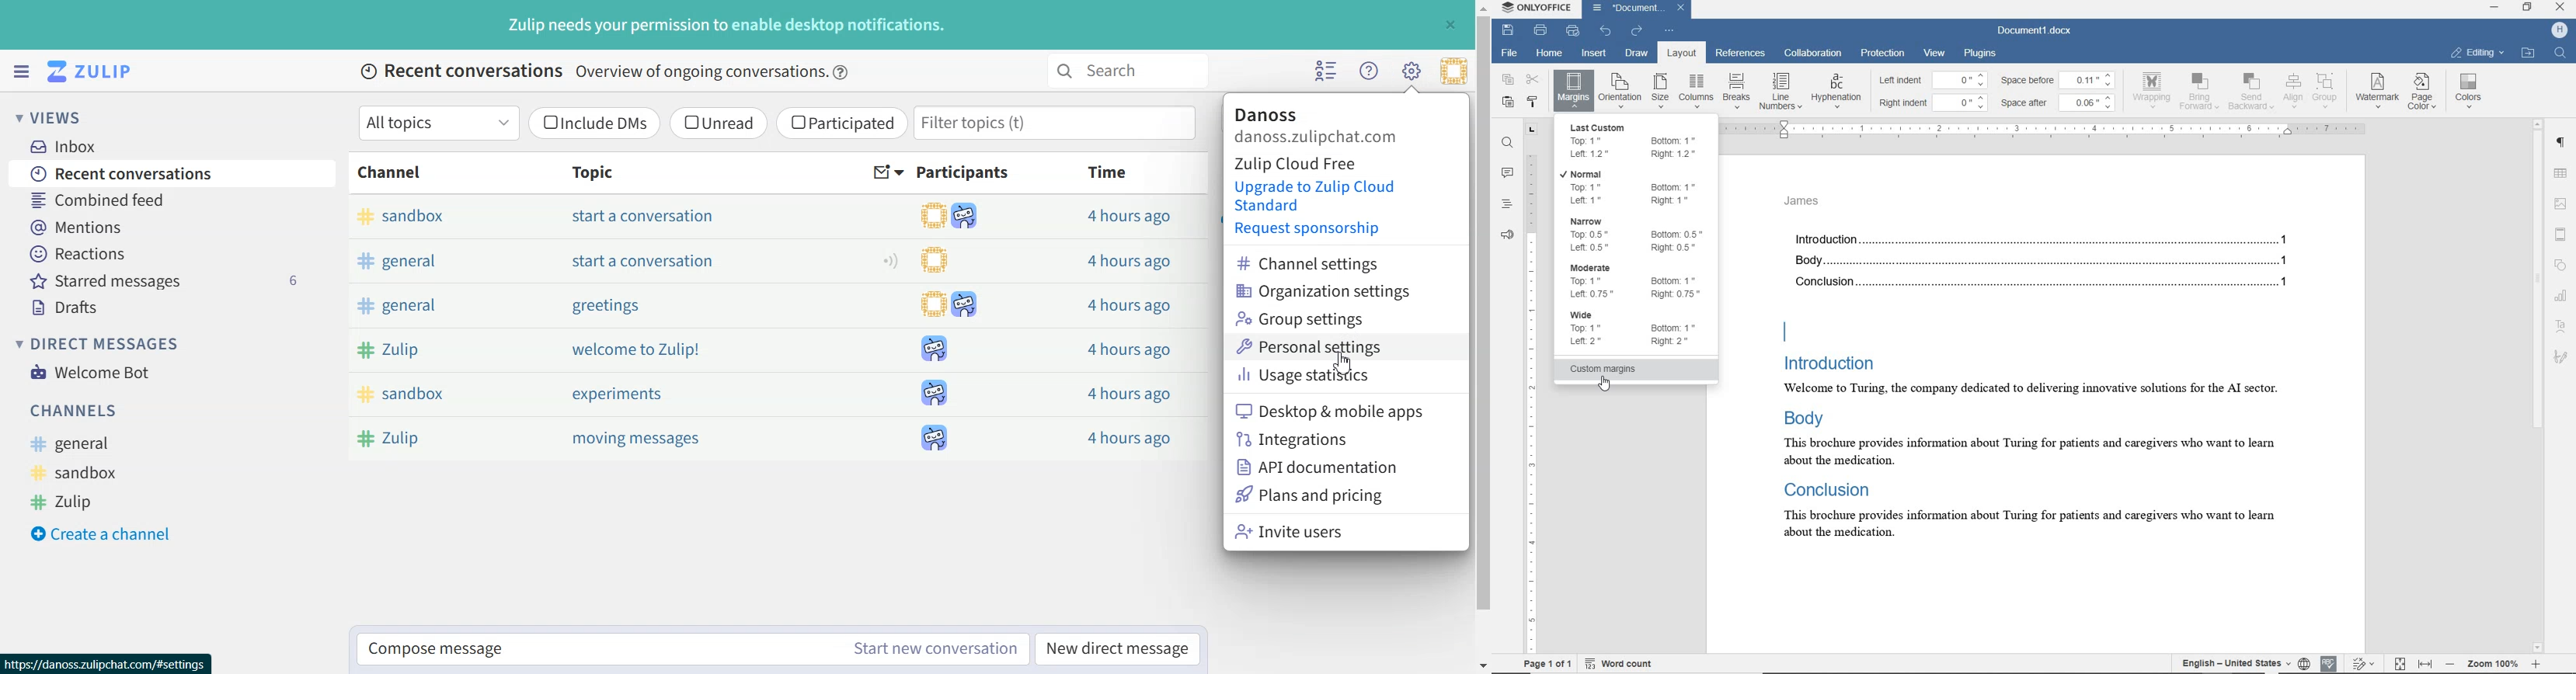 This screenshot has width=2576, height=700. Describe the element at coordinates (2562, 202) in the screenshot. I see `image` at that location.